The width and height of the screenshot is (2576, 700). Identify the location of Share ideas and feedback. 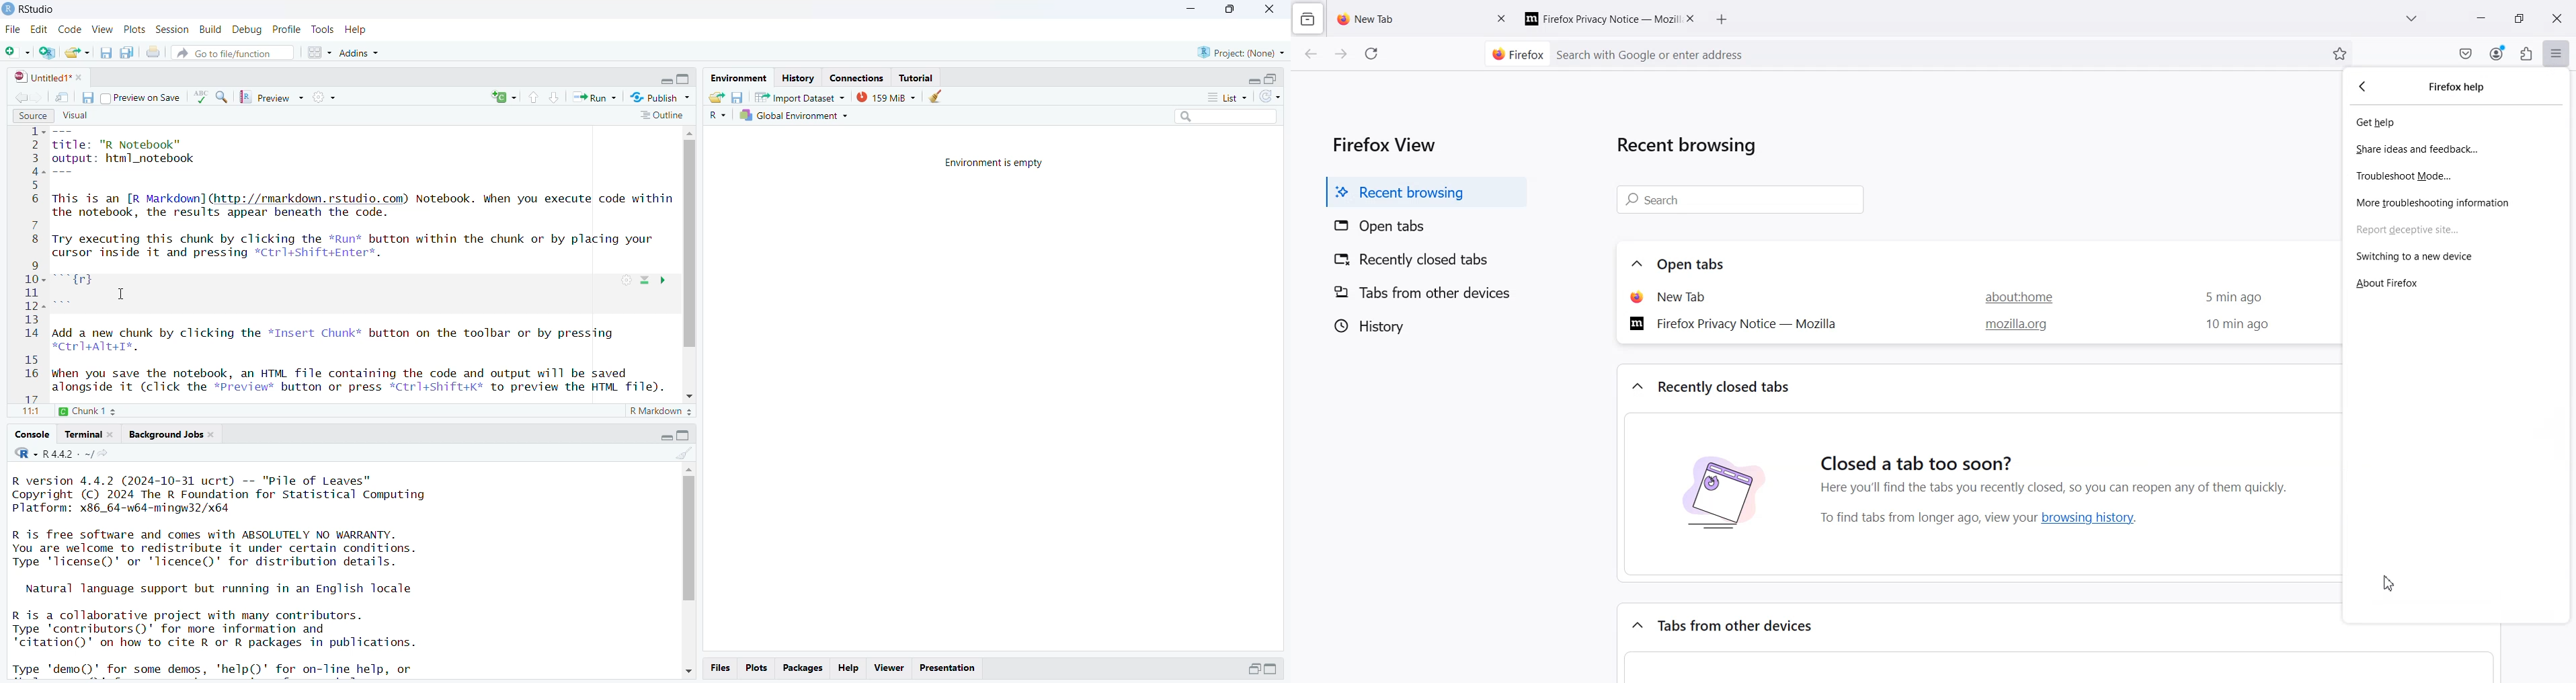
(2455, 149).